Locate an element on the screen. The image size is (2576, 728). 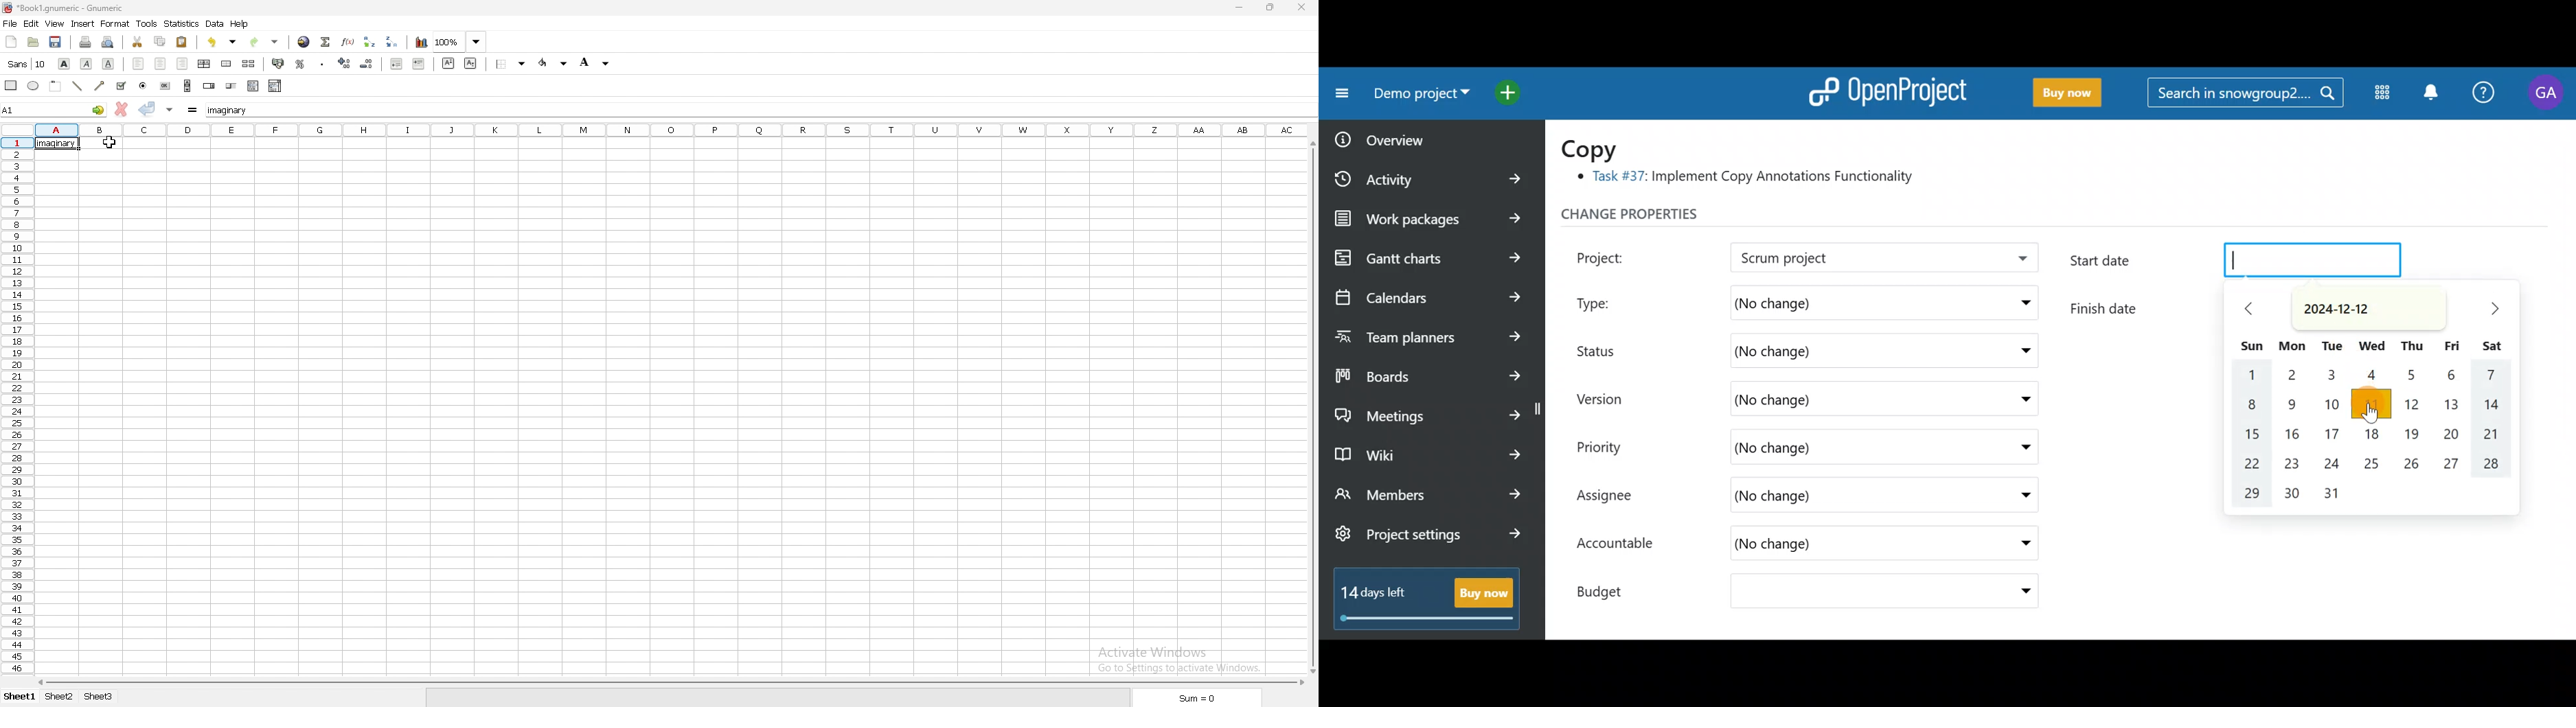
Calendar days is located at coordinates (2373, 439).